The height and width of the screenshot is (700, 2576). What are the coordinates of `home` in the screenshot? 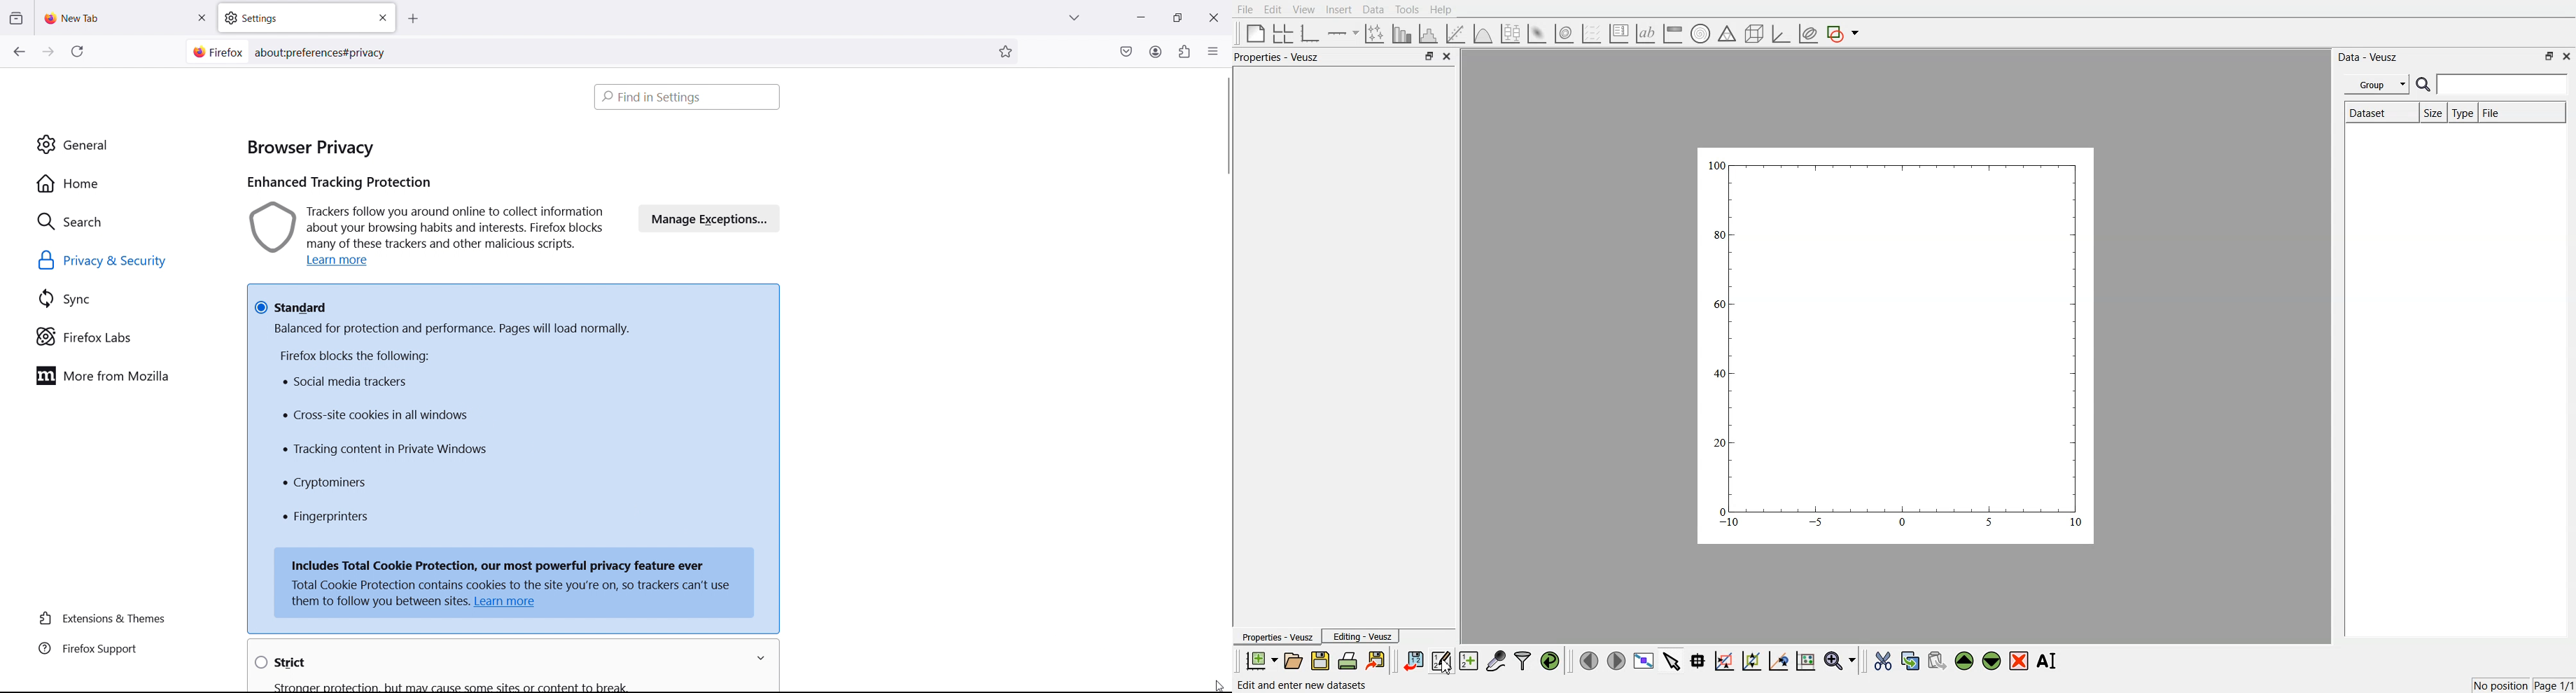 It's located at (122, 184).